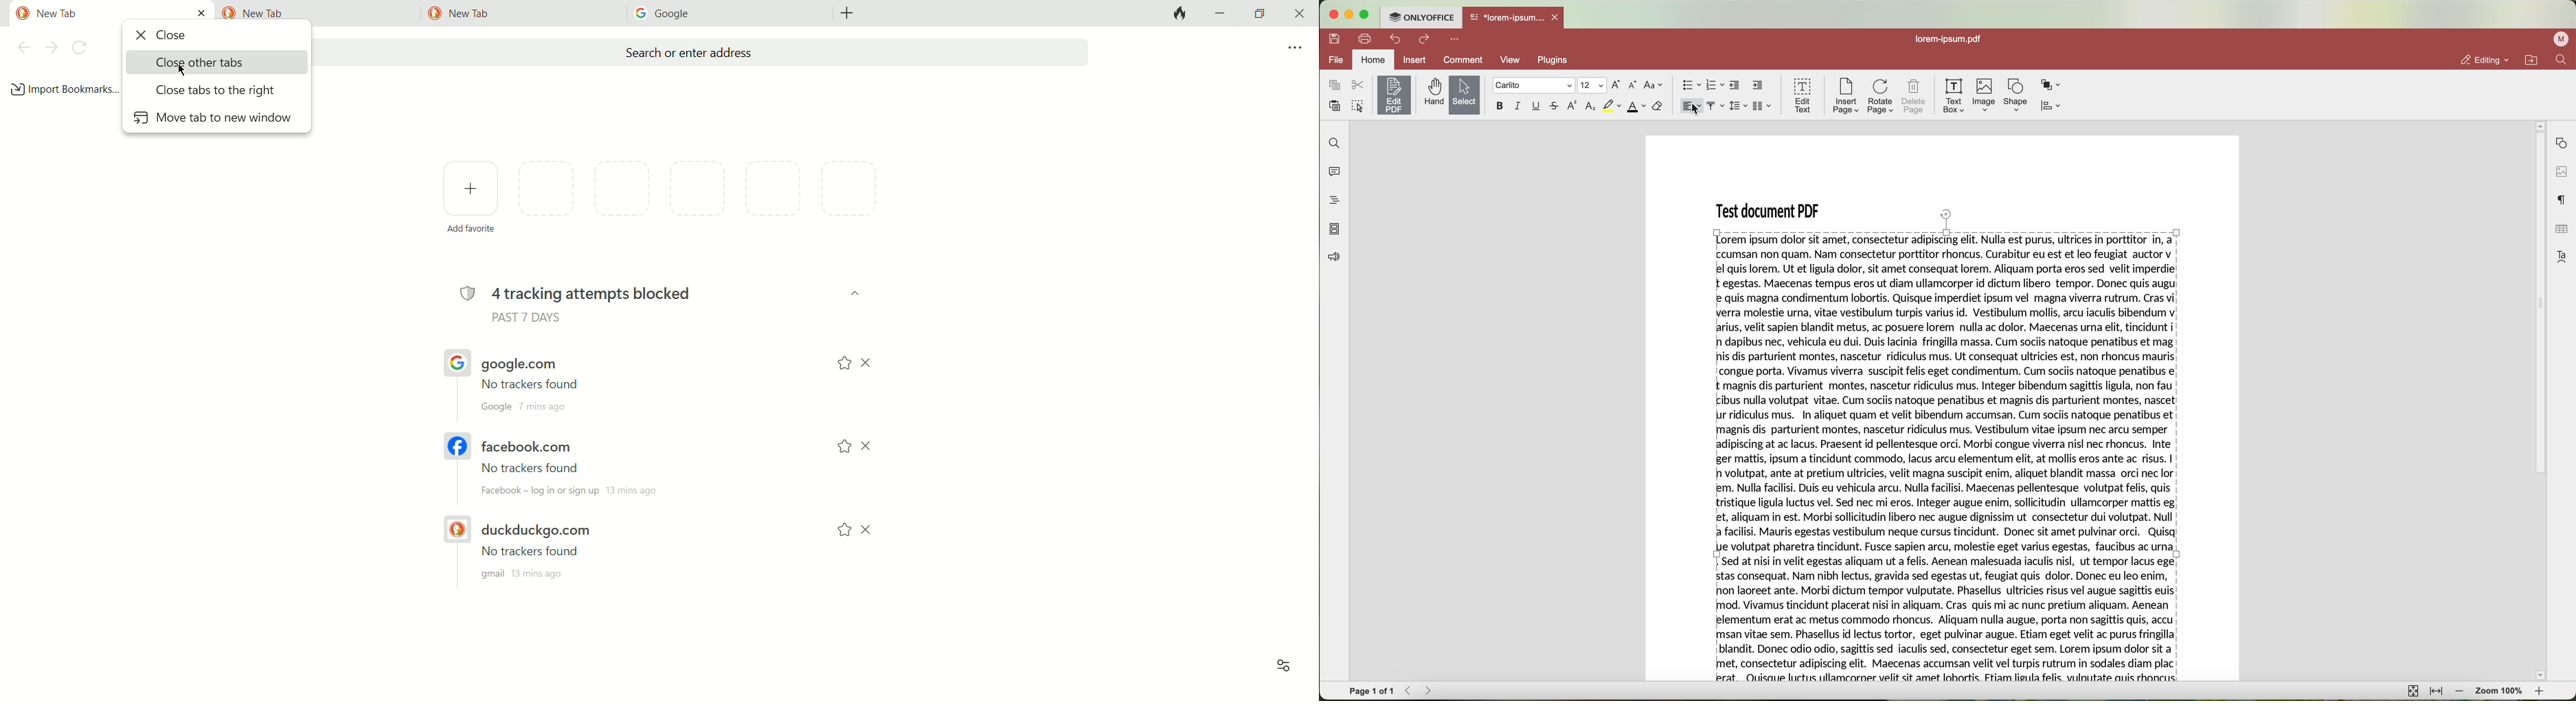  What do you see at coordinates (215, 90) in the screenshot?
I see `close tabs to the right` at bounding box center [215, 90].